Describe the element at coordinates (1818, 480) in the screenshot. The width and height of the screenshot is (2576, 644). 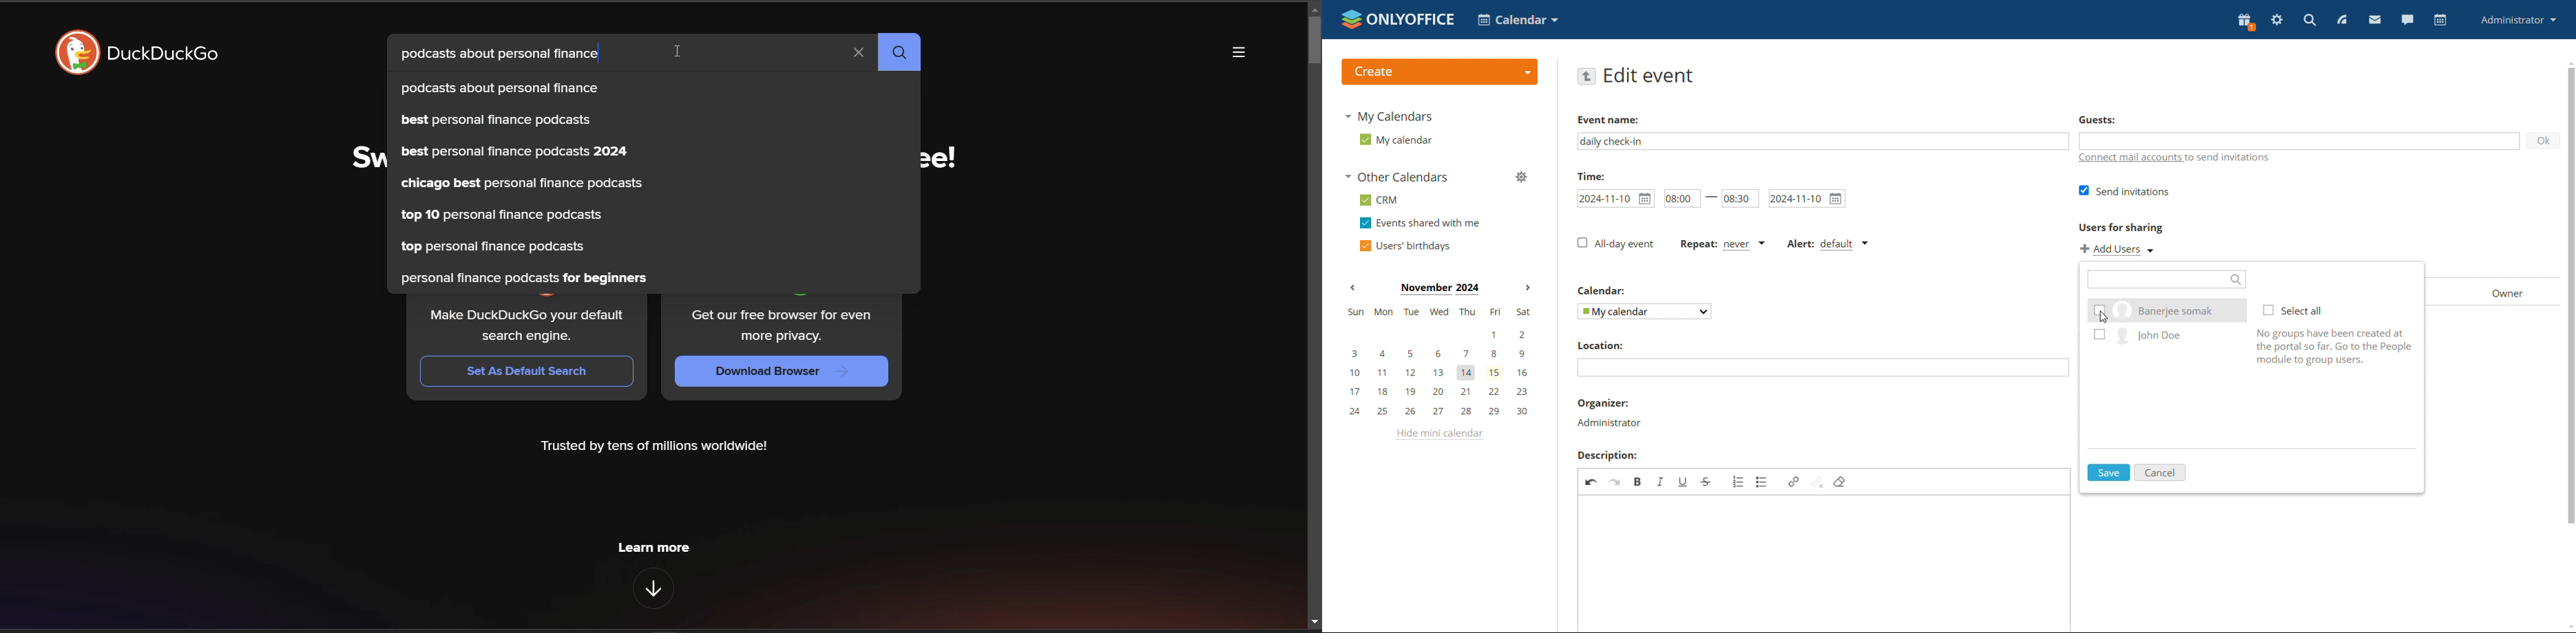
I see `unlink` at that location.